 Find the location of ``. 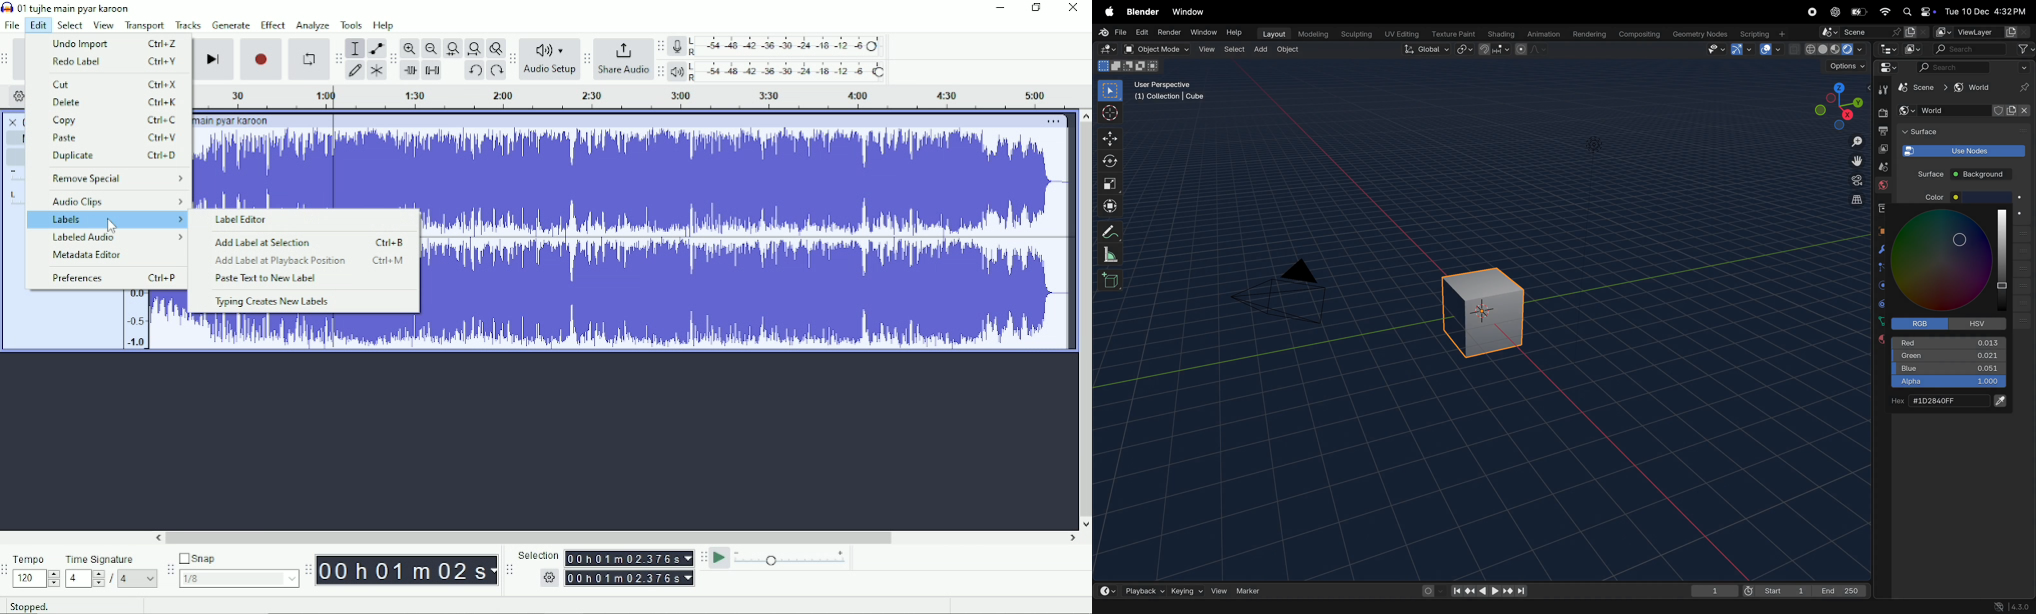

 is located at coordinates (1975, 67).